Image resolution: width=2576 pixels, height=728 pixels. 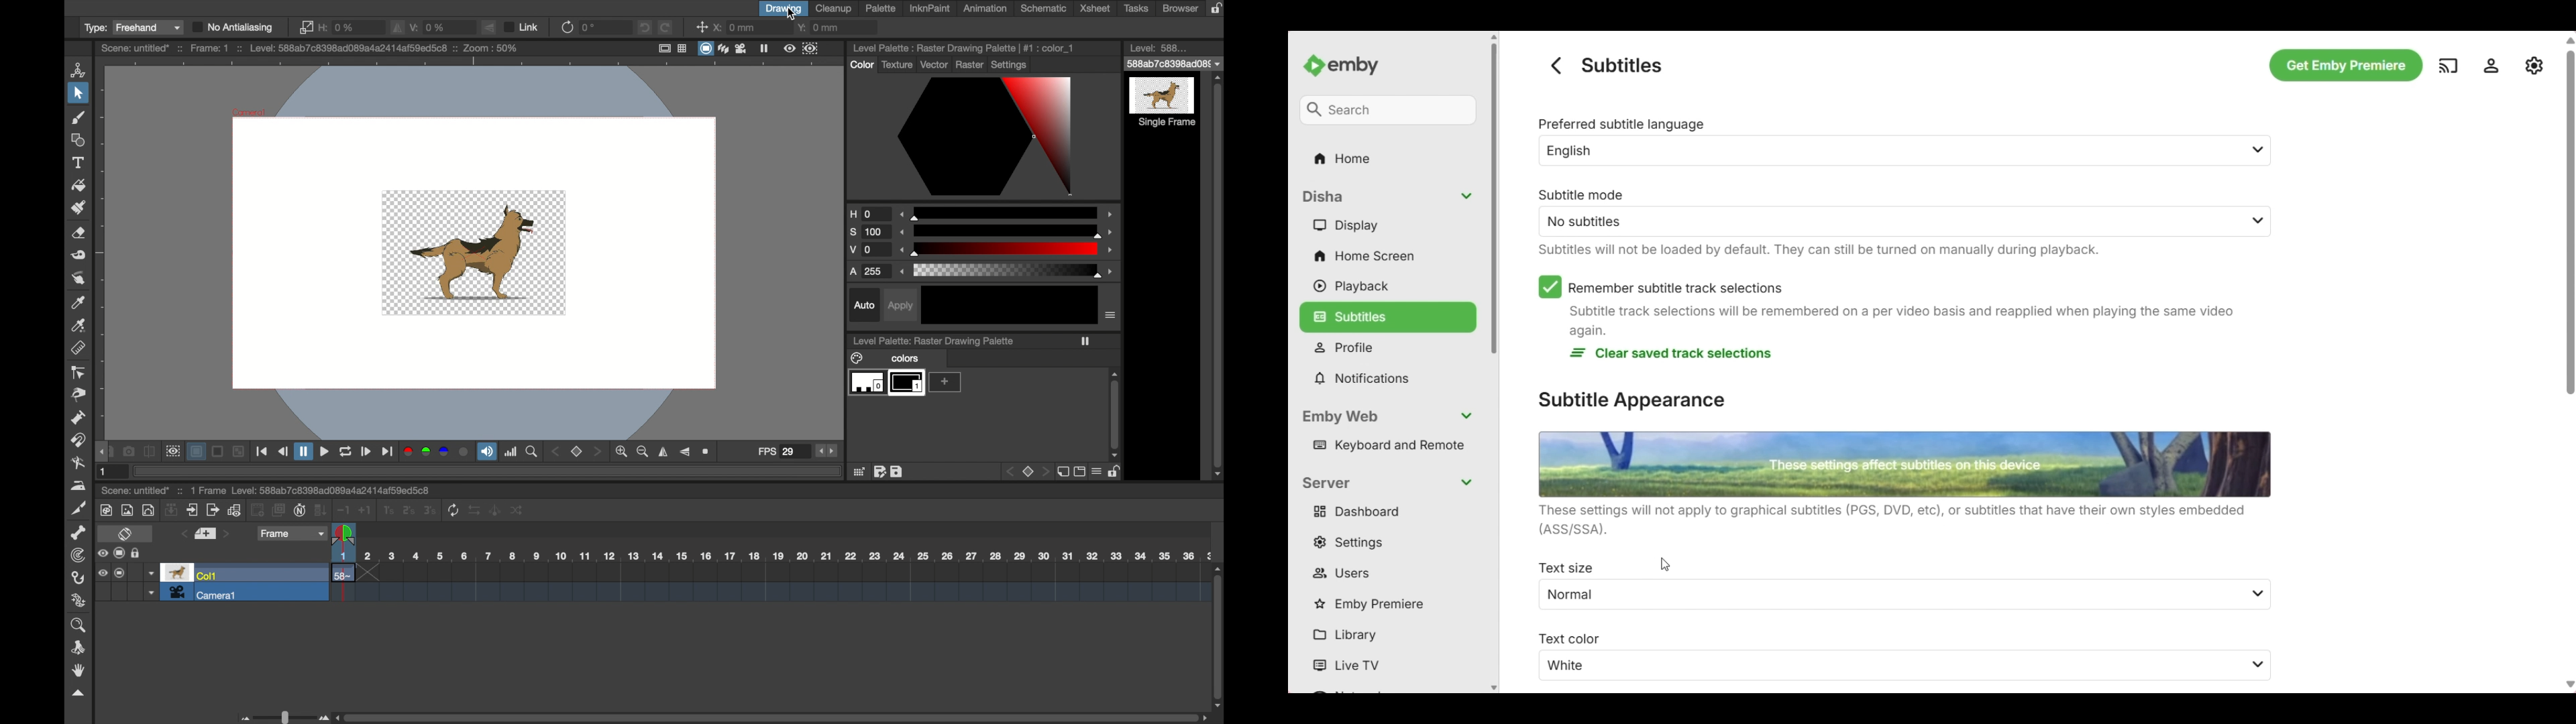 What do you see at coordinates (986, 8) in the screenshot?
I see `animation` at bounding box center [986, 8].